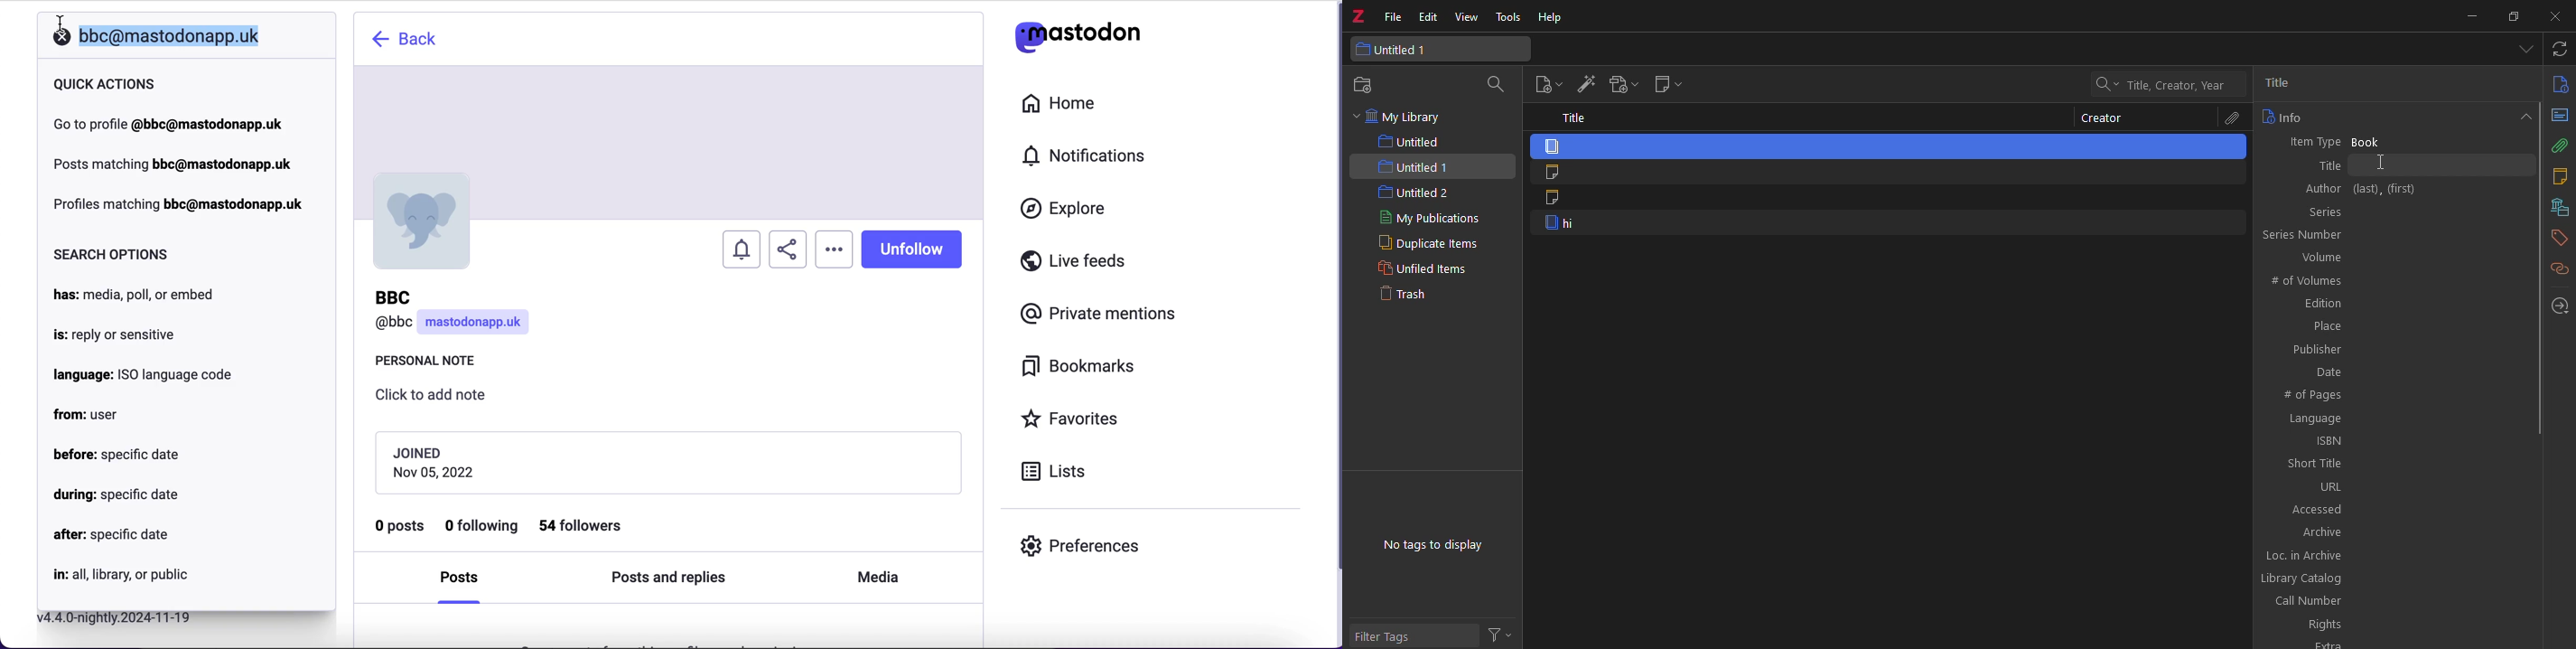  What do you see at coordinates (2394, 326) in the screenshot?
I see `Place` at bounding box center [2394, 326].